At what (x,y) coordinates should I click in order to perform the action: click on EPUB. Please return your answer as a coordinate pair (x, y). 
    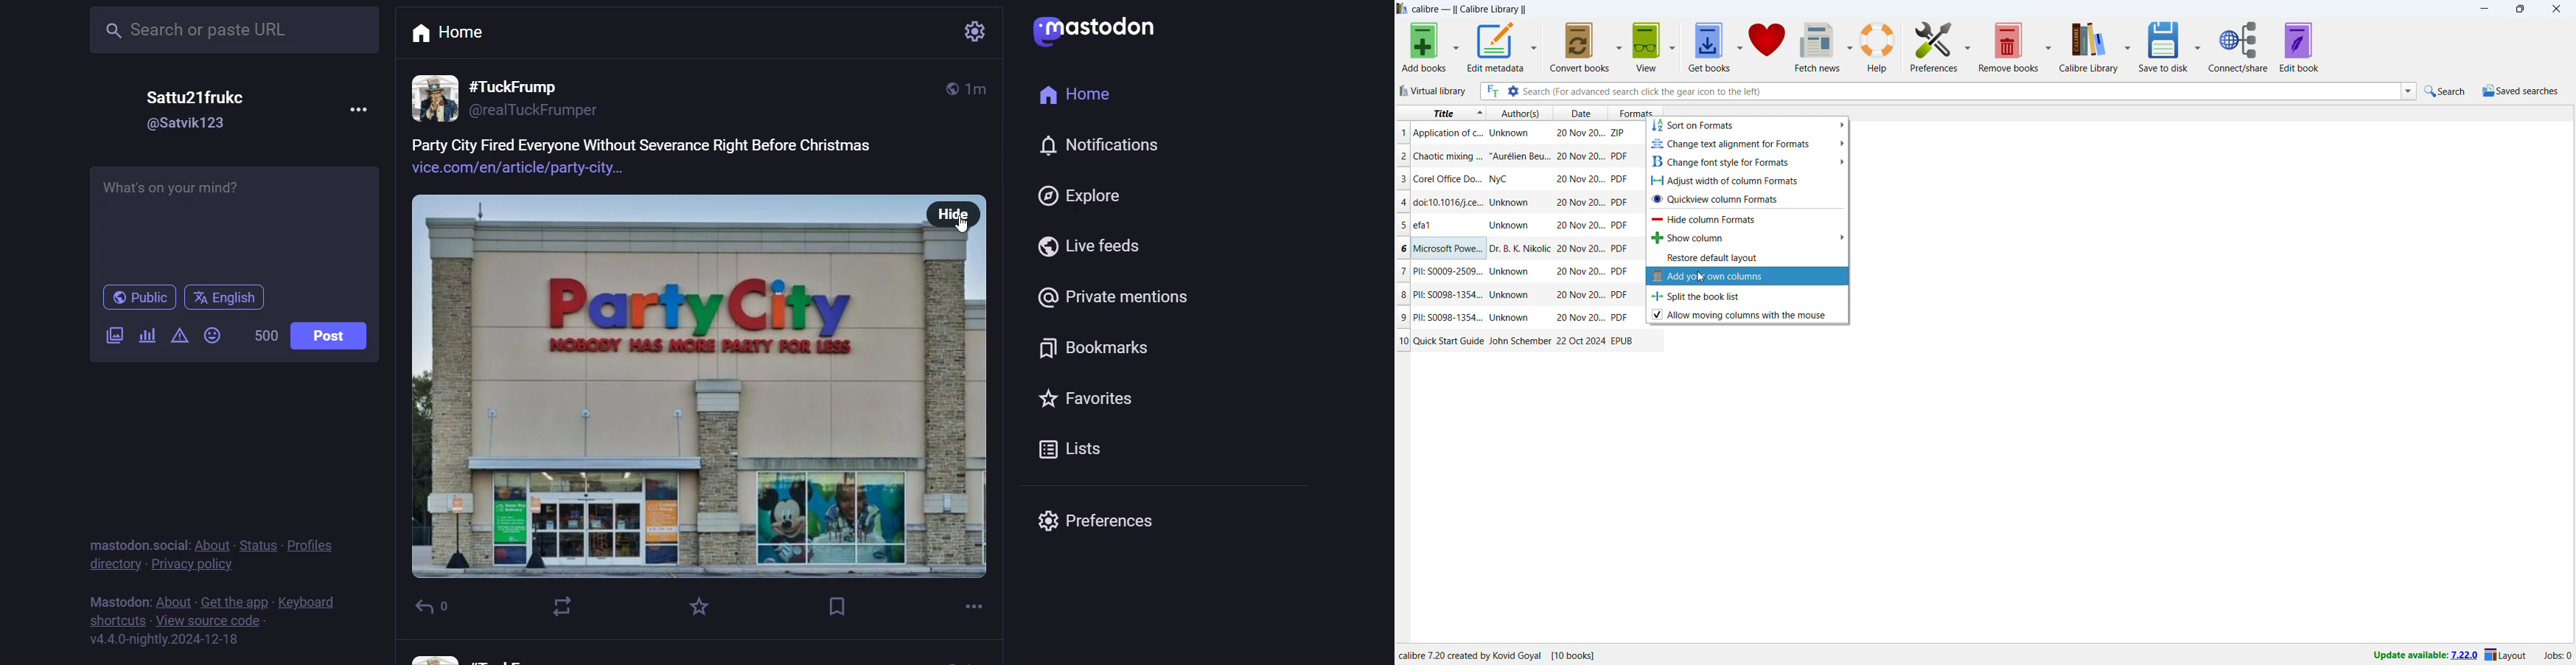
    Looking at the image, I should click on (1622, 342).